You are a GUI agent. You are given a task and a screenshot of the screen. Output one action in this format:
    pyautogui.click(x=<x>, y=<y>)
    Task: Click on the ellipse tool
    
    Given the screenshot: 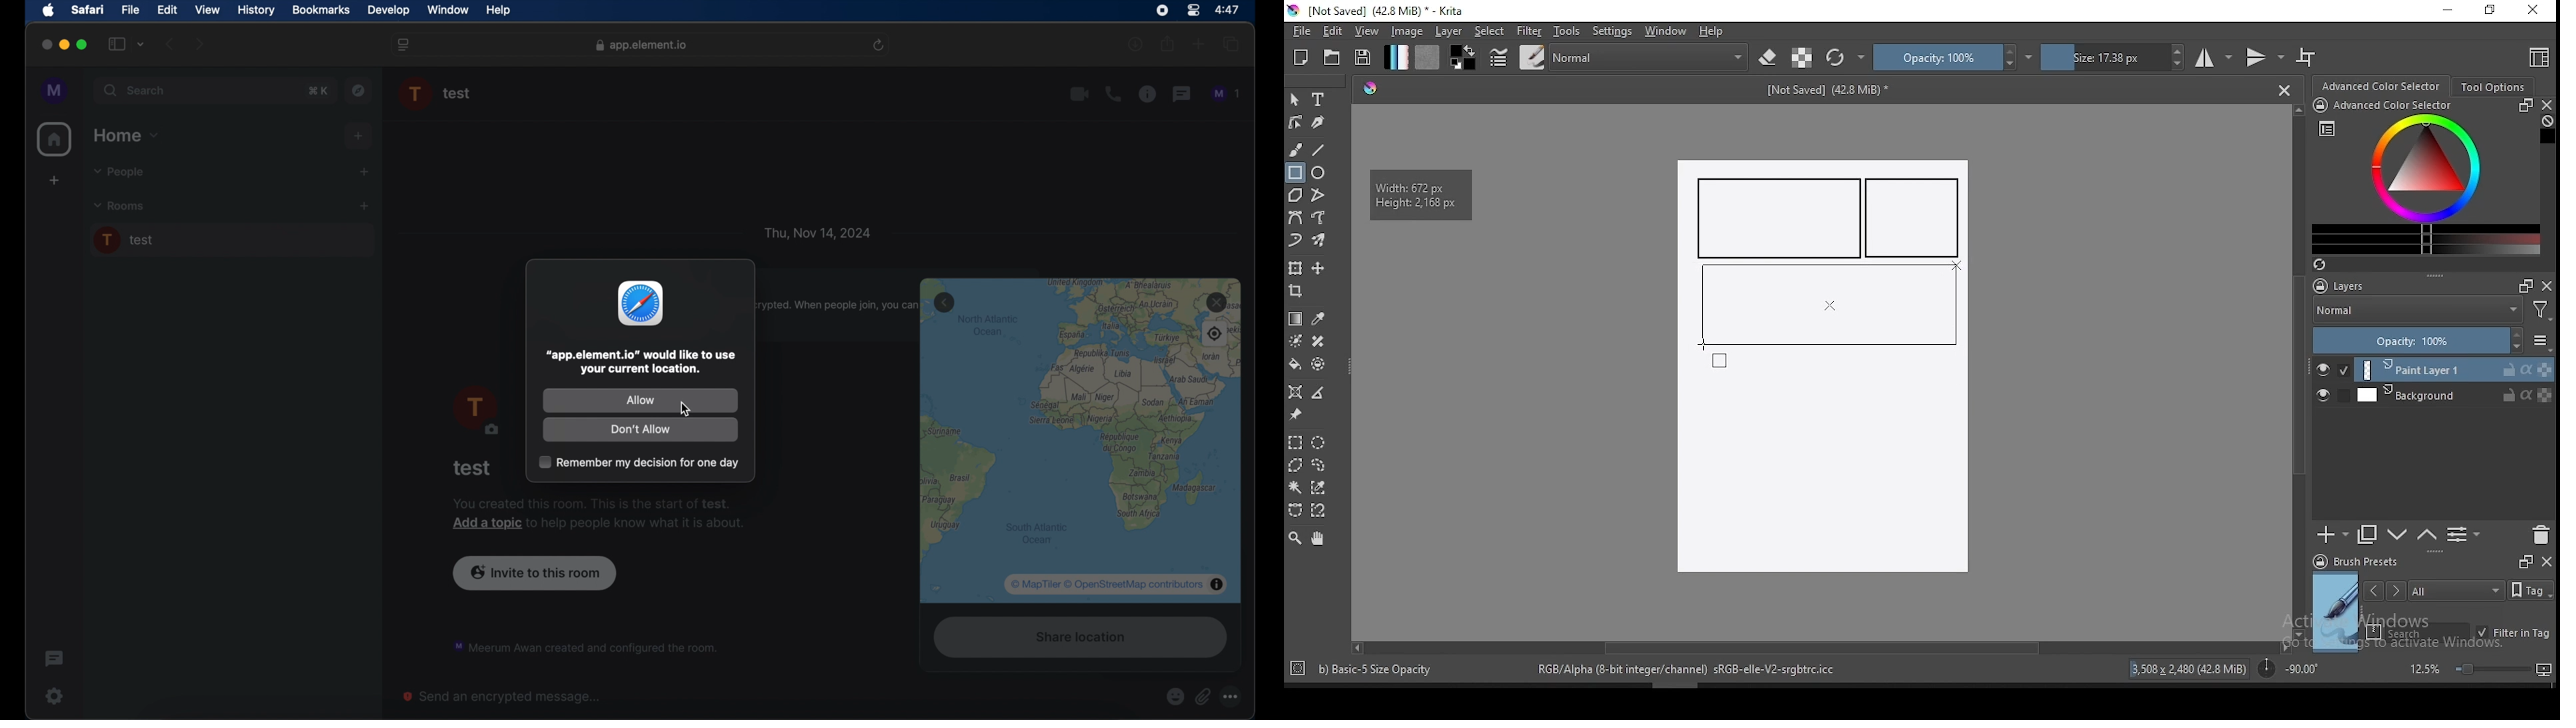 What is the action you would take?
    pyautogui.click(x=1319, y=171)
    